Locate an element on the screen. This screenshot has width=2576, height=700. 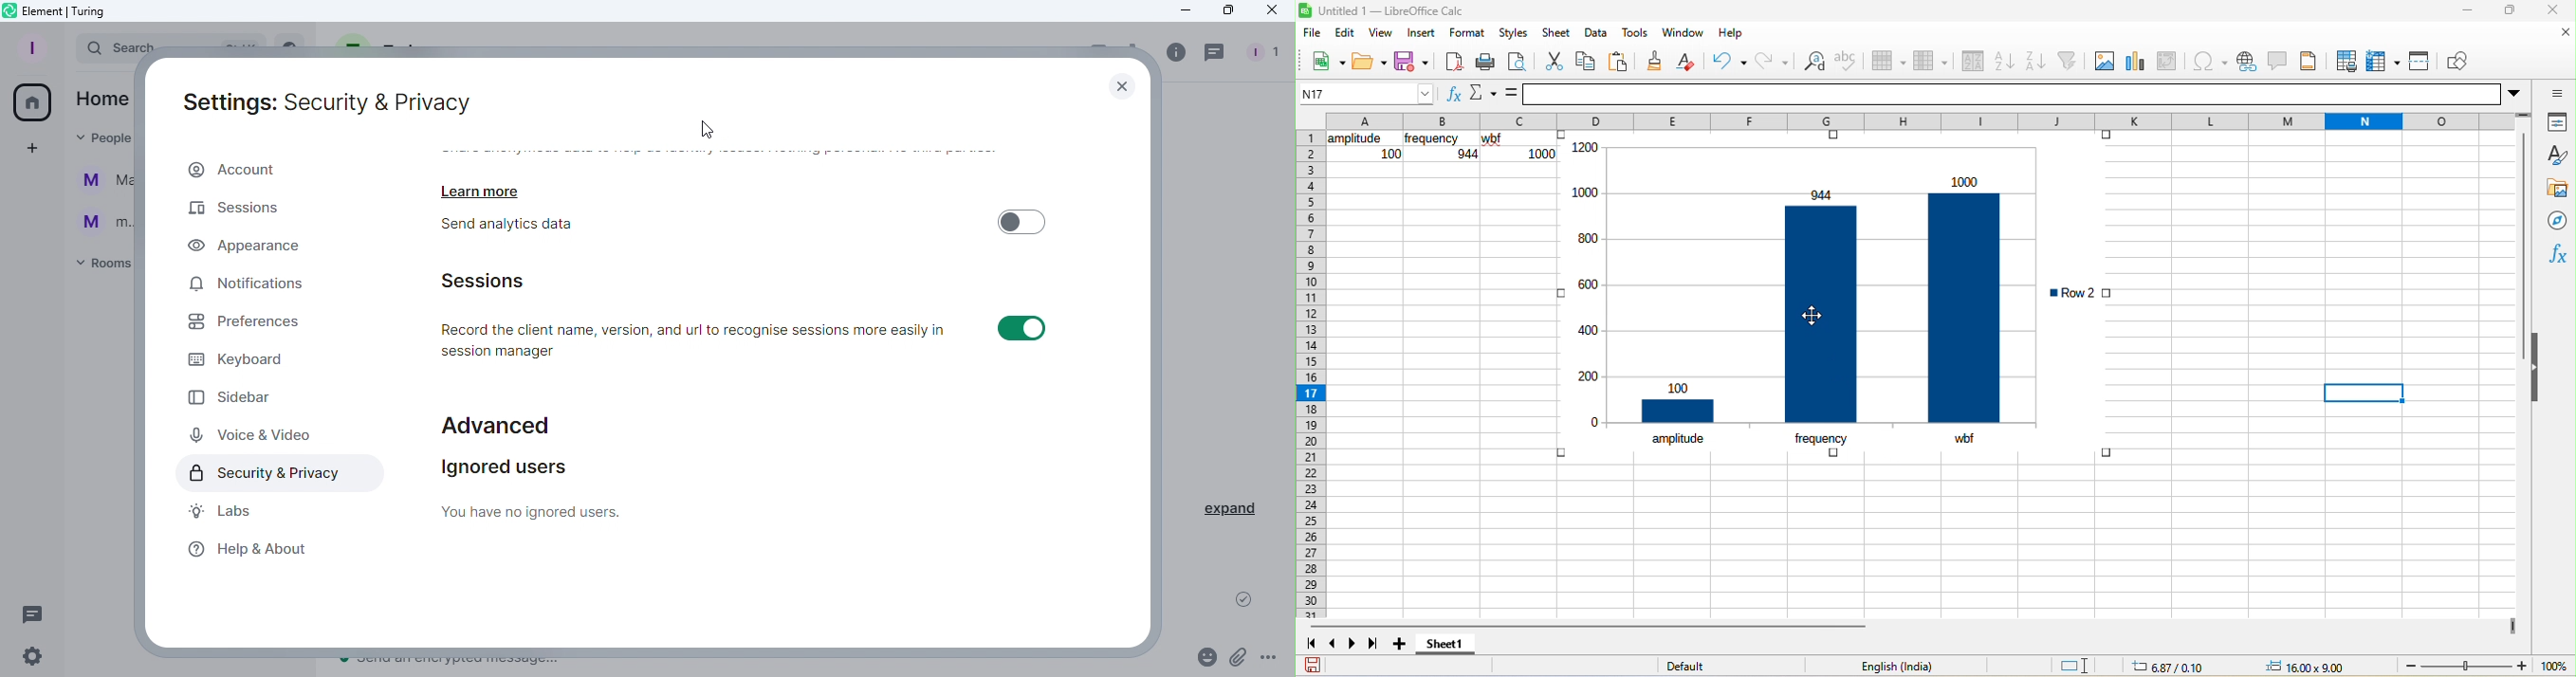
styles is located at coordinates (1511, 32).